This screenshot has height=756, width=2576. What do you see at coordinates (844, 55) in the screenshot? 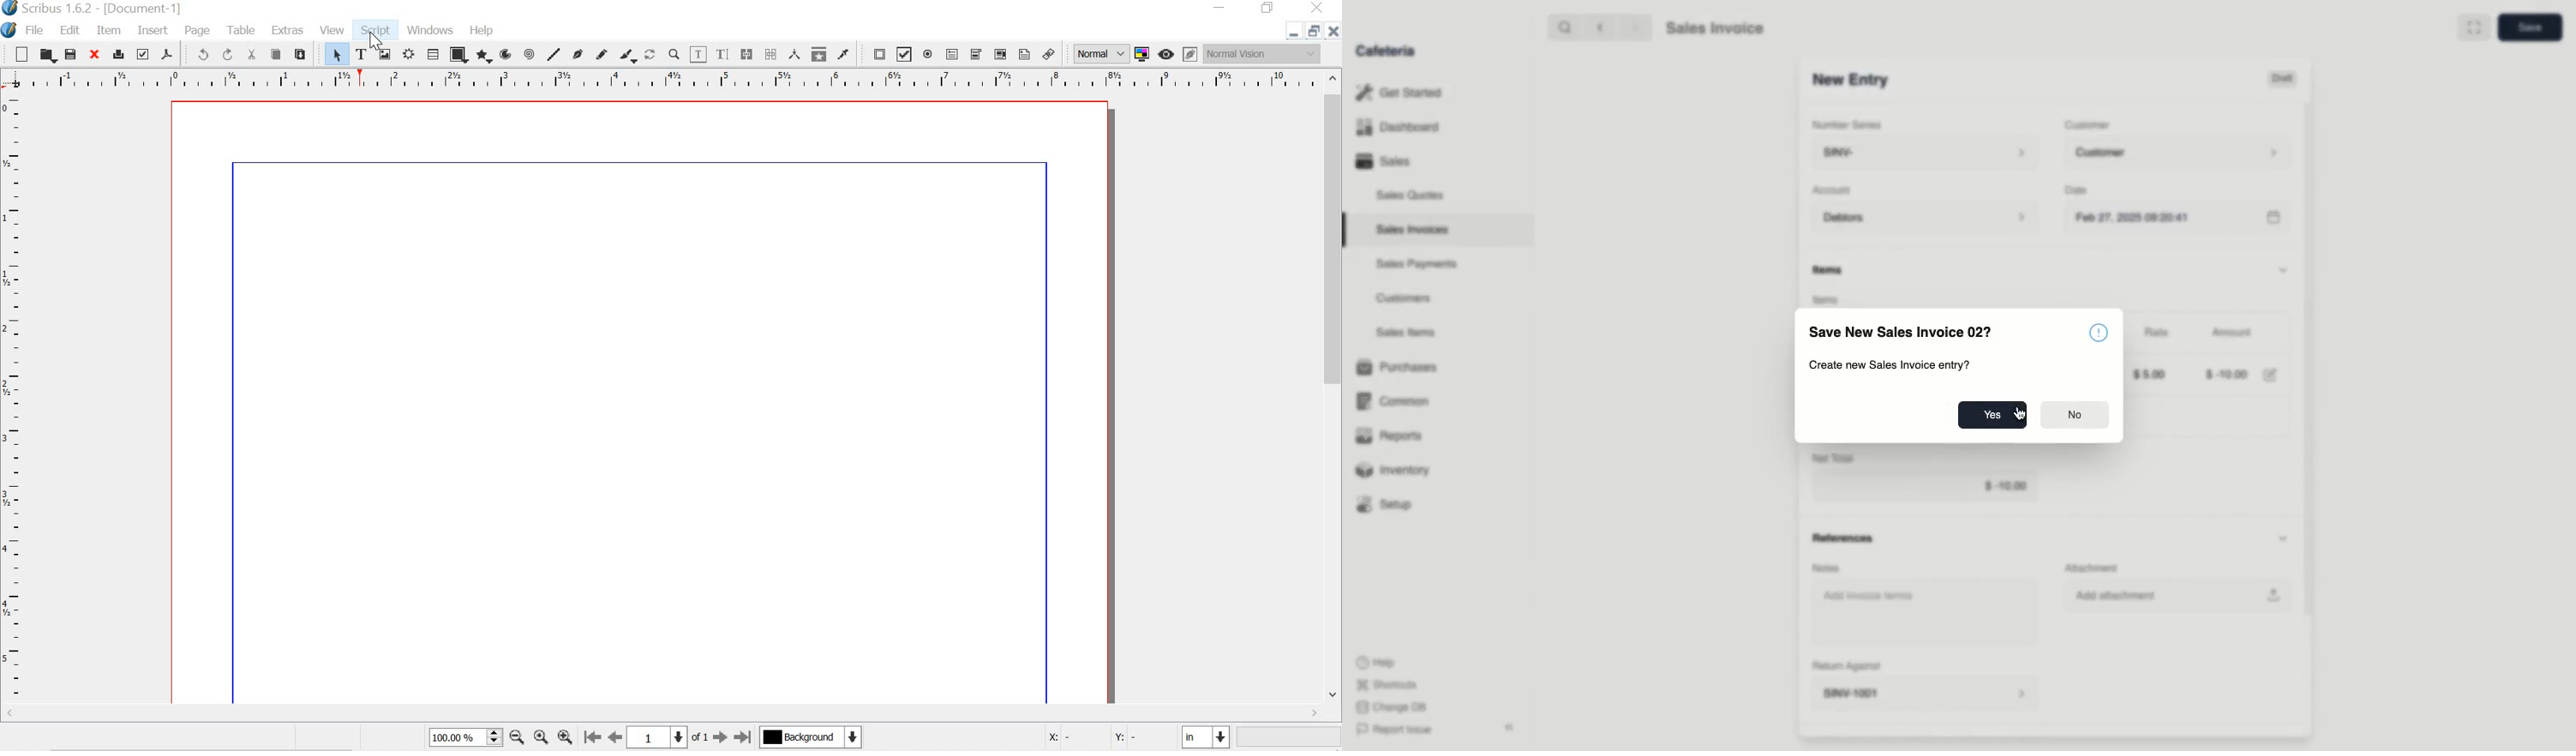
I see `eye dropper` at bounding box center [844, 55].